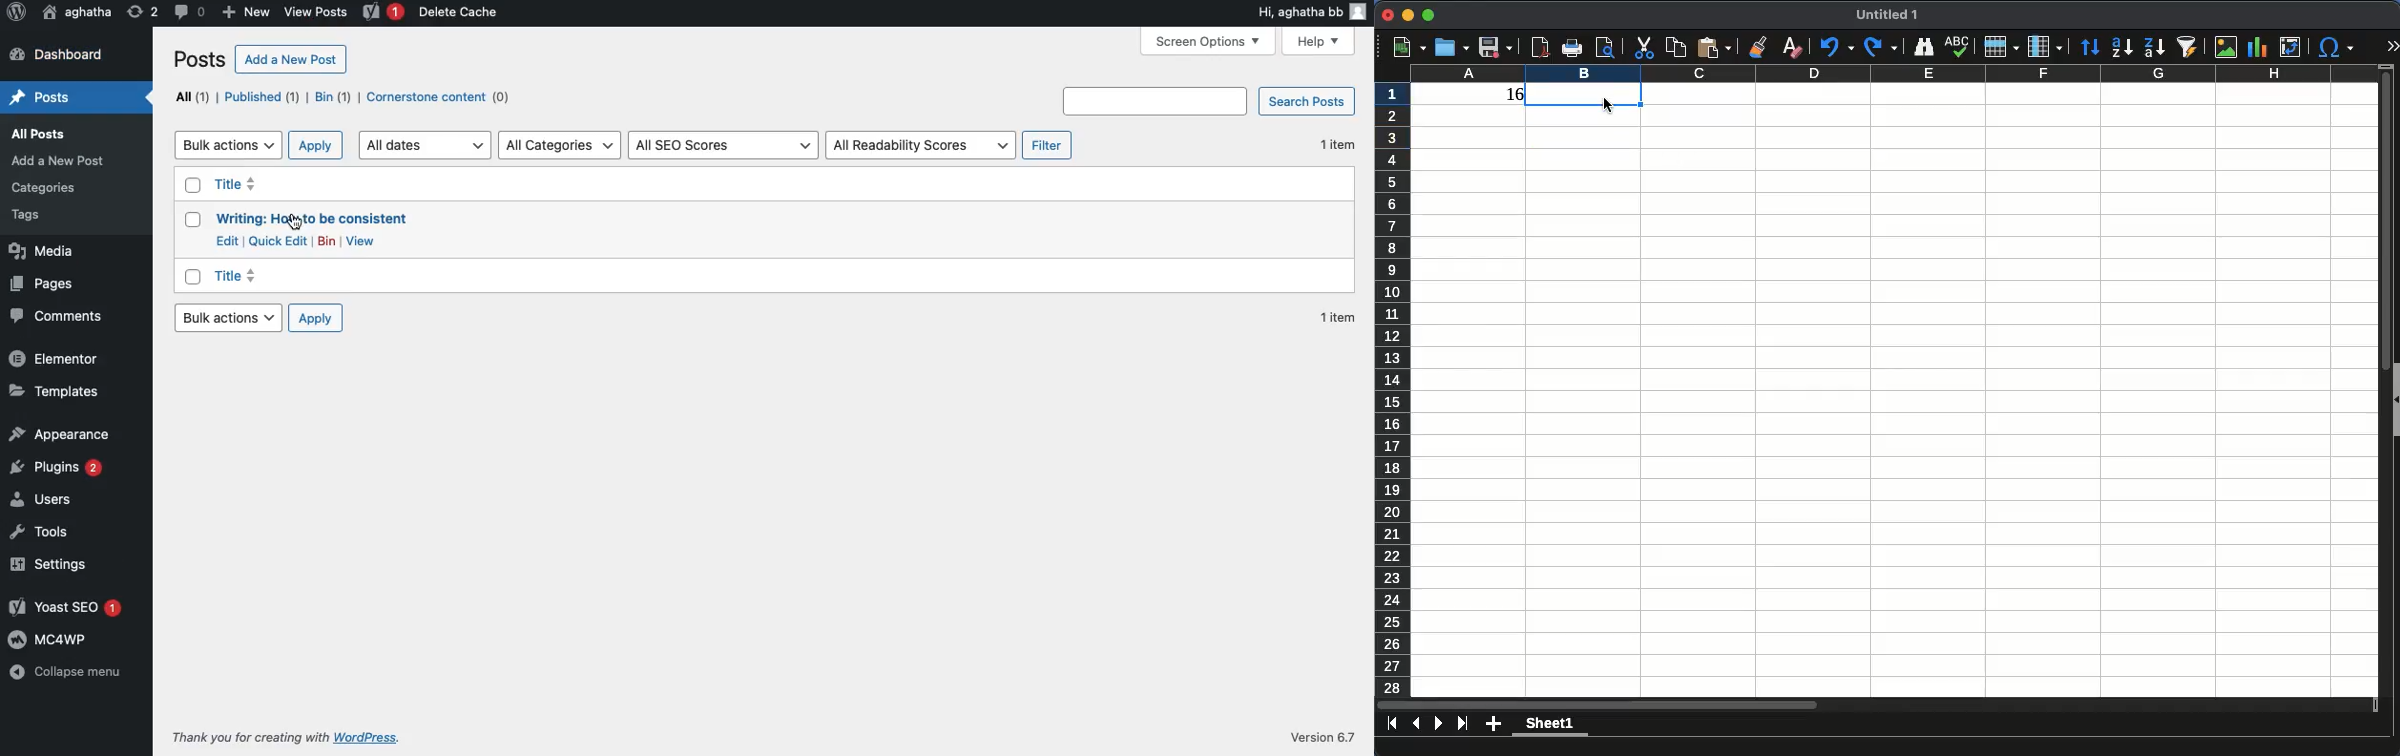  What do you see at coordinates (1643, 48) in the screenshot?
I see `cut` at bounding box center [1643, 48].